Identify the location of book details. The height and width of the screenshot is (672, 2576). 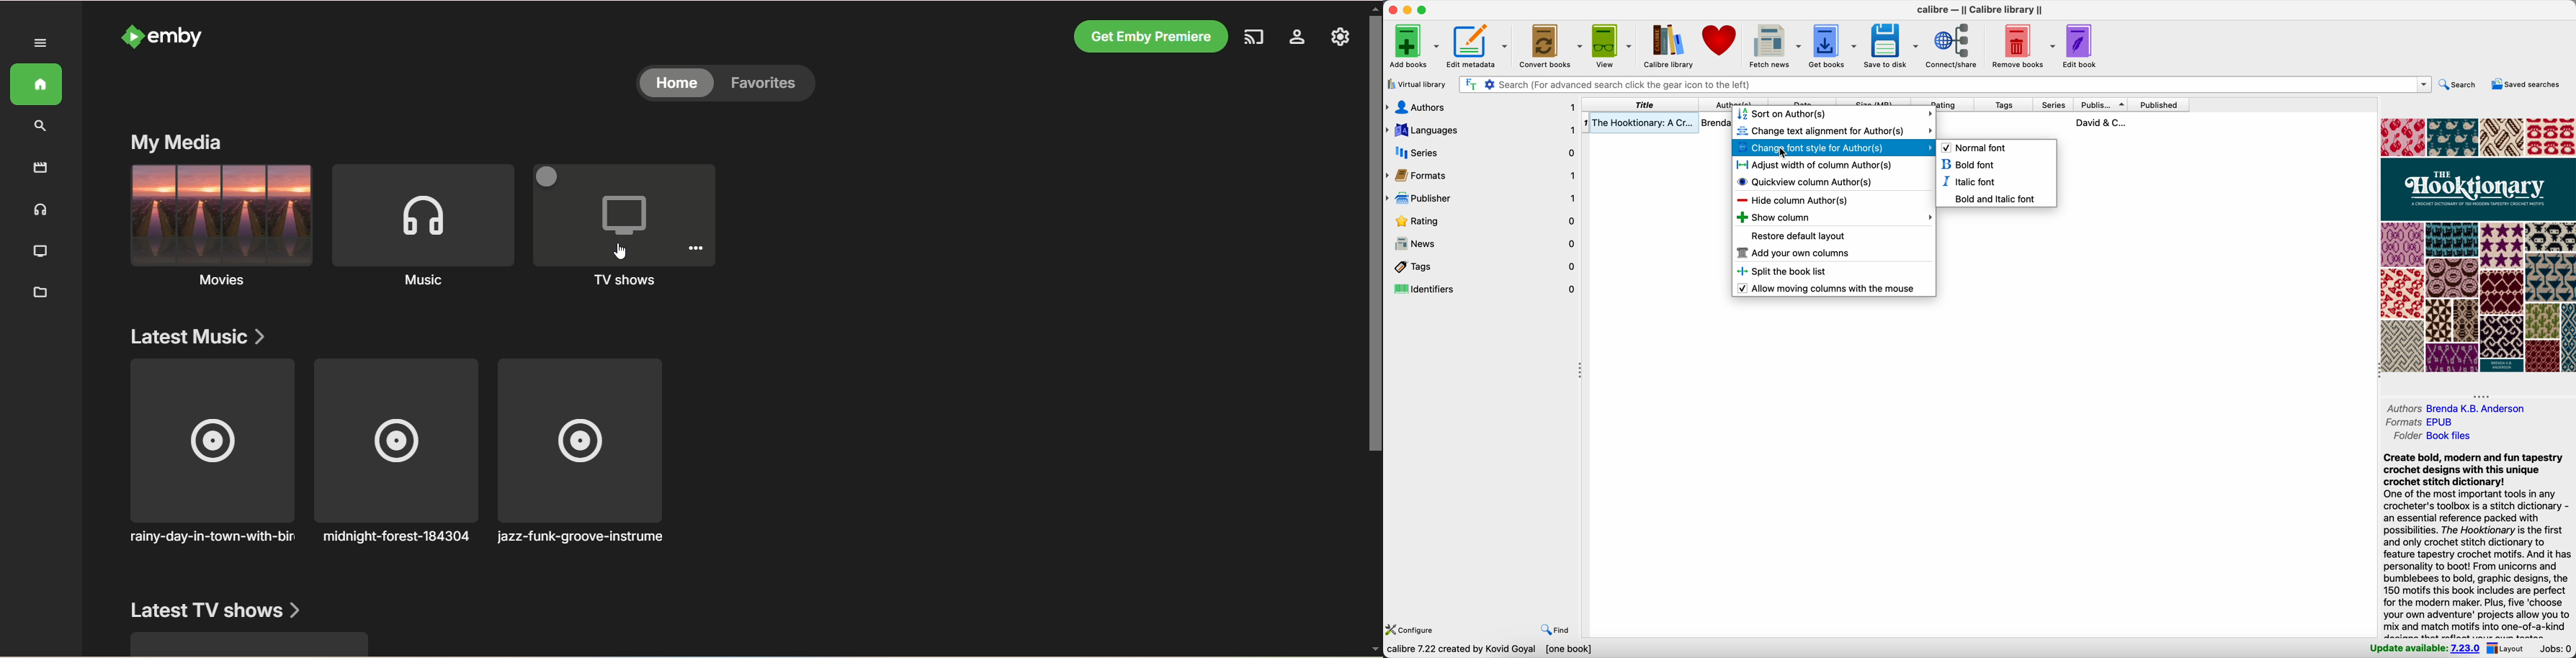
(2064, 122).